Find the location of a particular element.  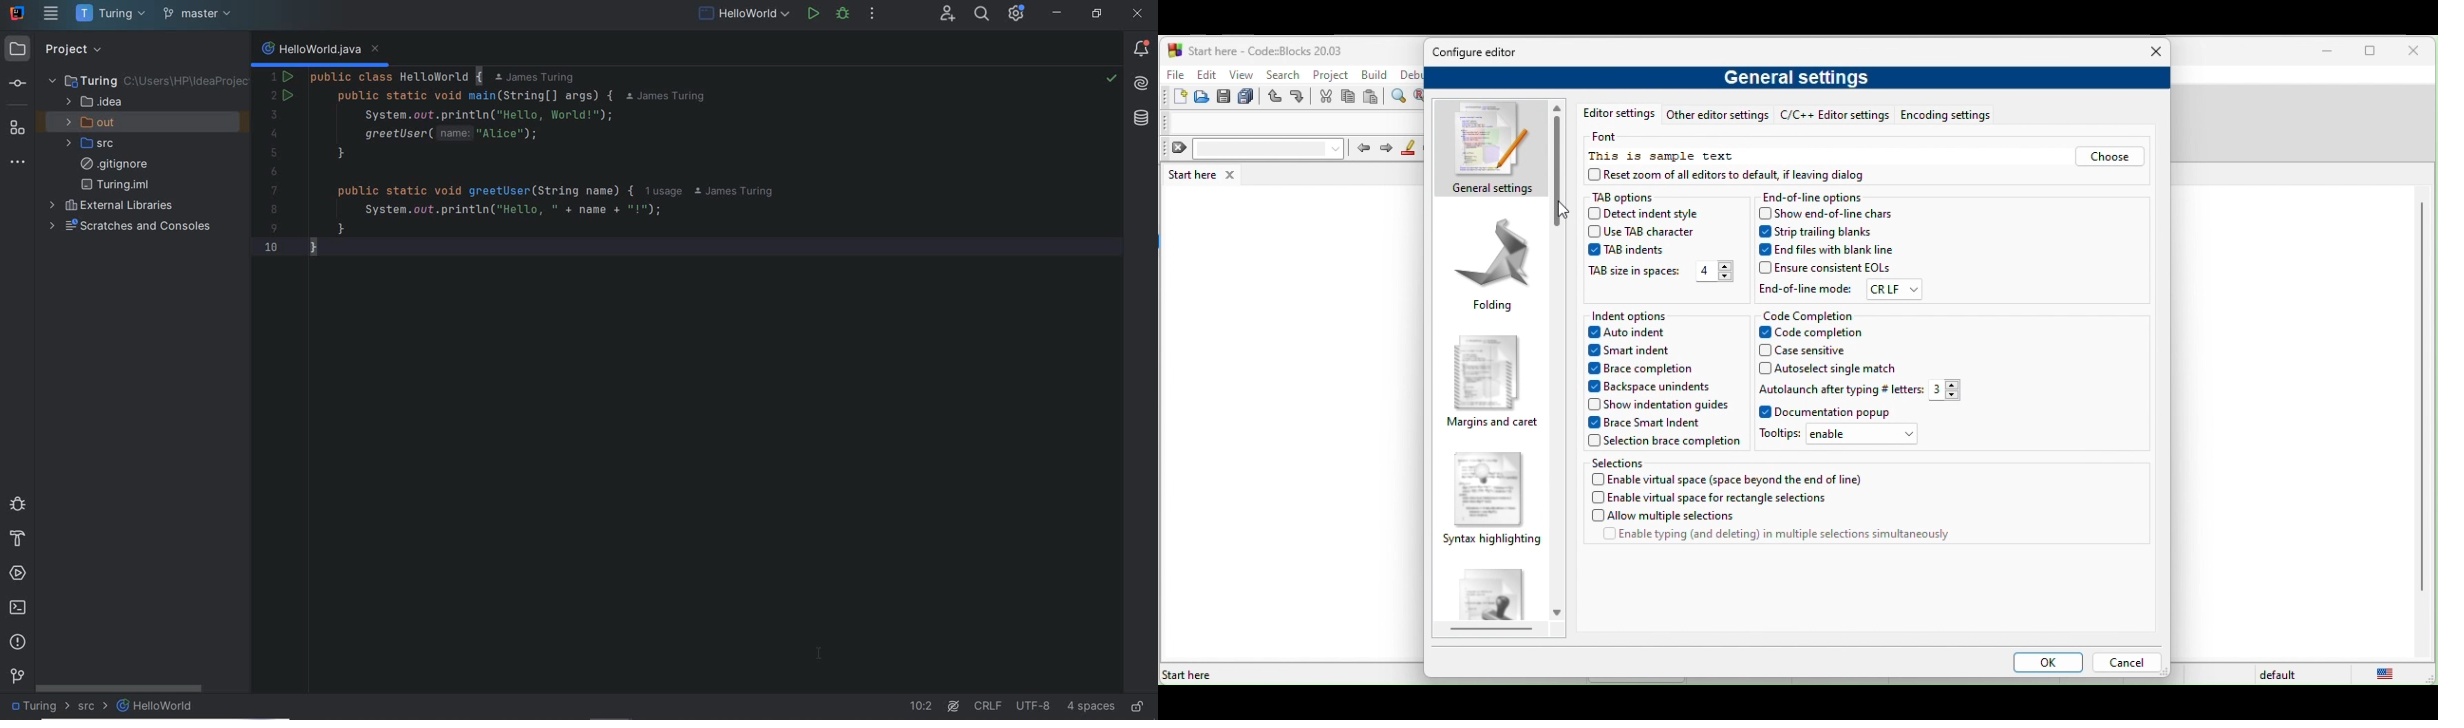

tooltips: enable is located at coordinates (1844, 437).